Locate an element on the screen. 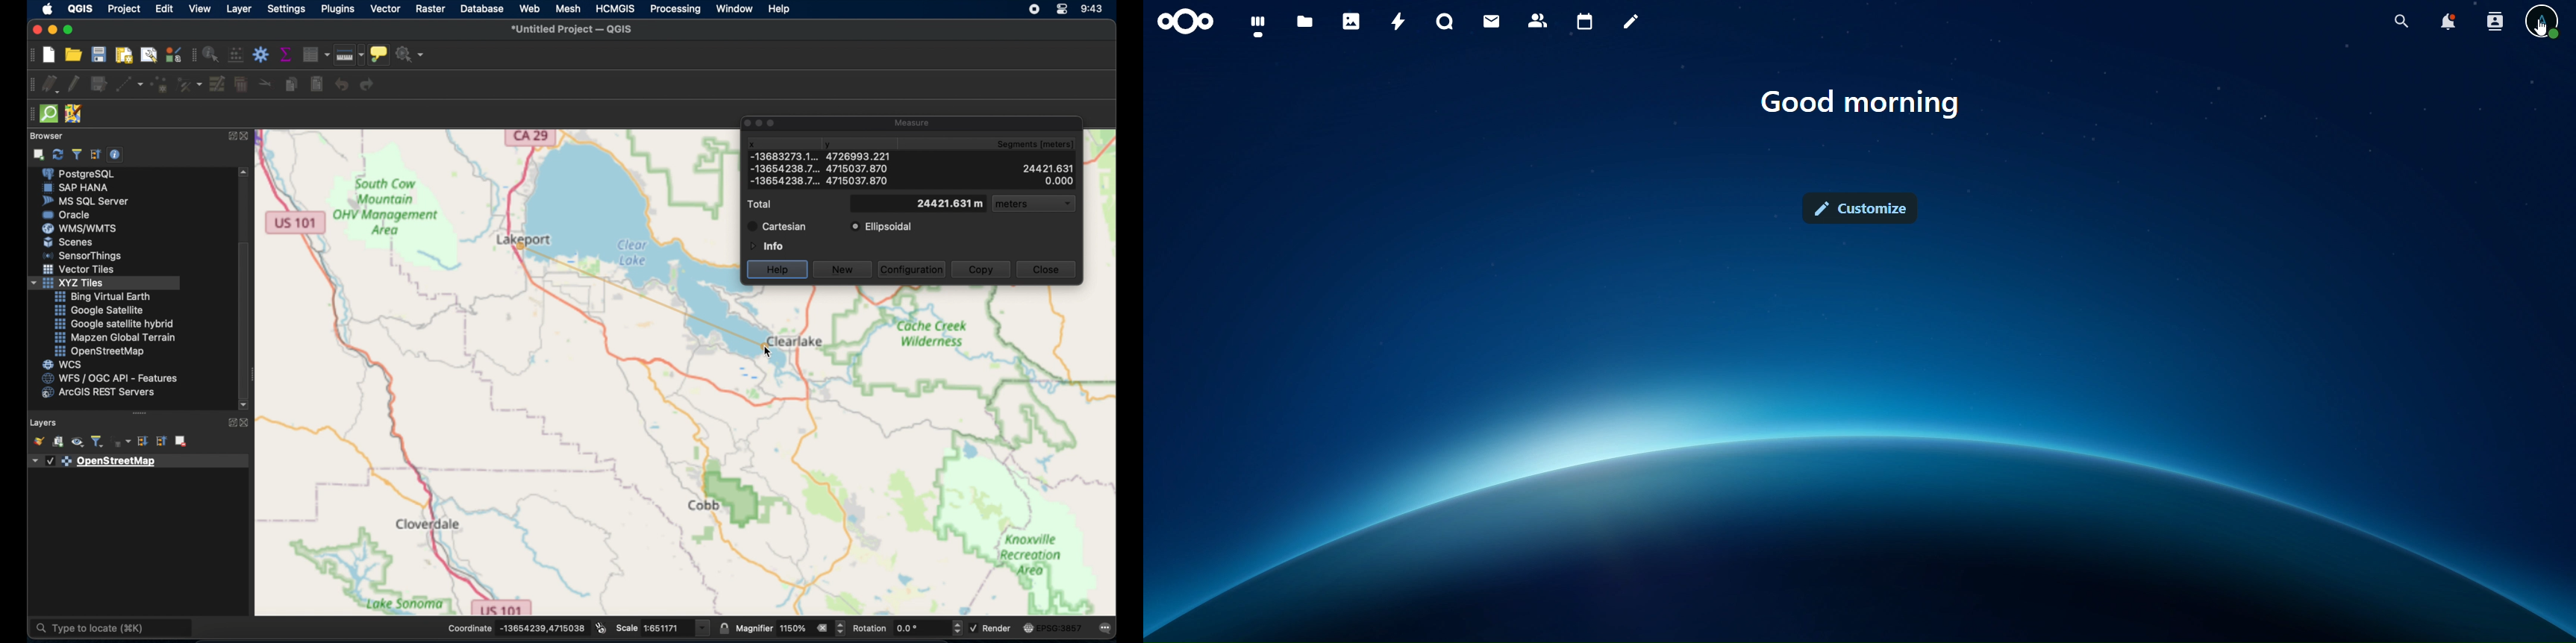  filter browser is located at coordinates (76, 154).